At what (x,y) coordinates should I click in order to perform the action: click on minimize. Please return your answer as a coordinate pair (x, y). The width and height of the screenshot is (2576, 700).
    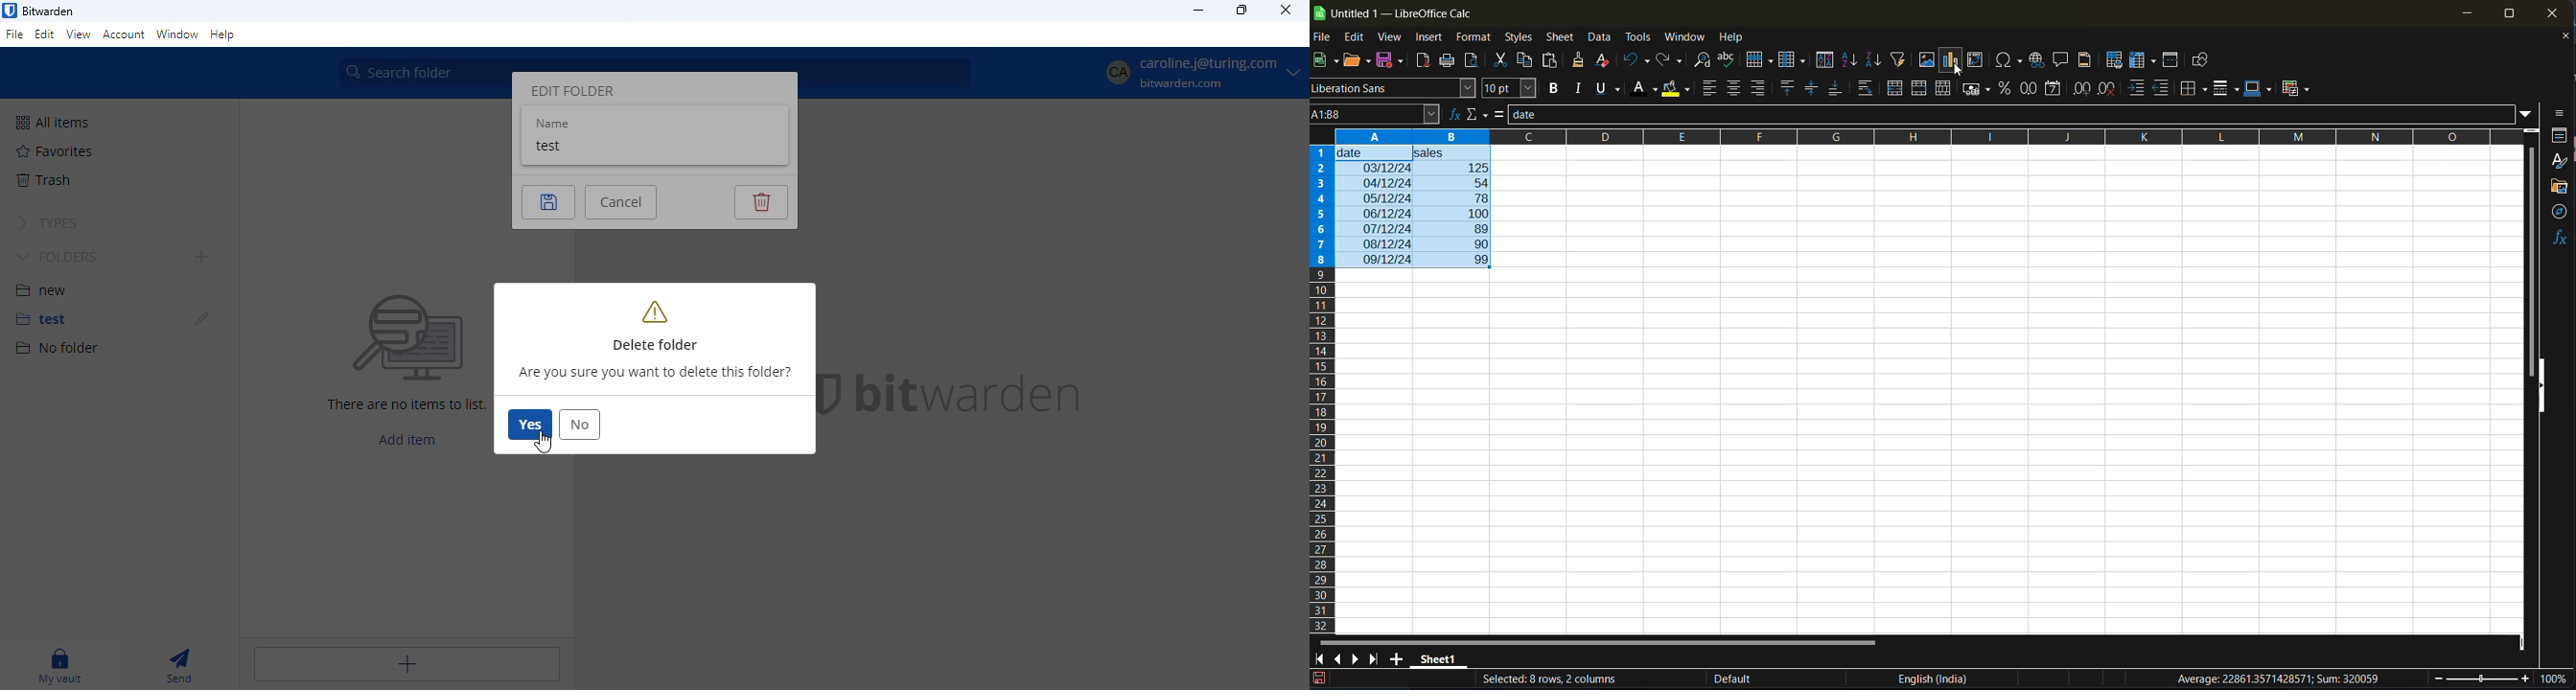
    Looking at the image, I should click on (2467, 14).